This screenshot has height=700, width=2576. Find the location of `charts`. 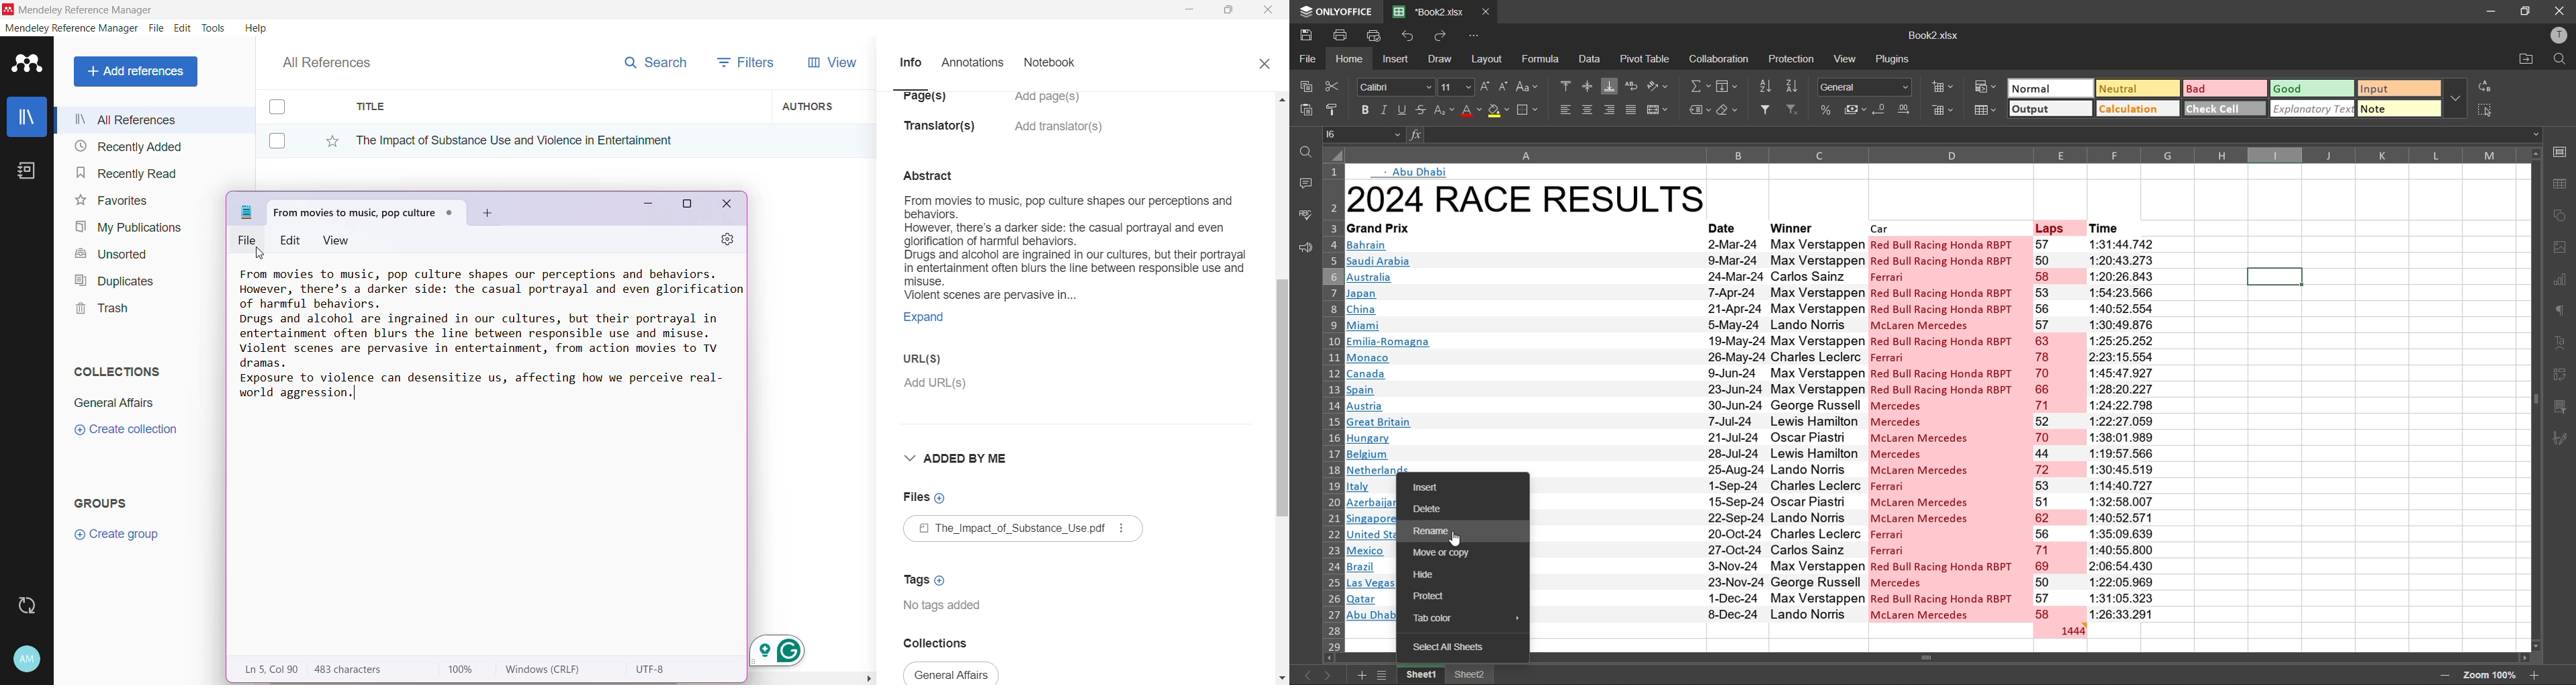

charts is located at coordinates (2563, 282).